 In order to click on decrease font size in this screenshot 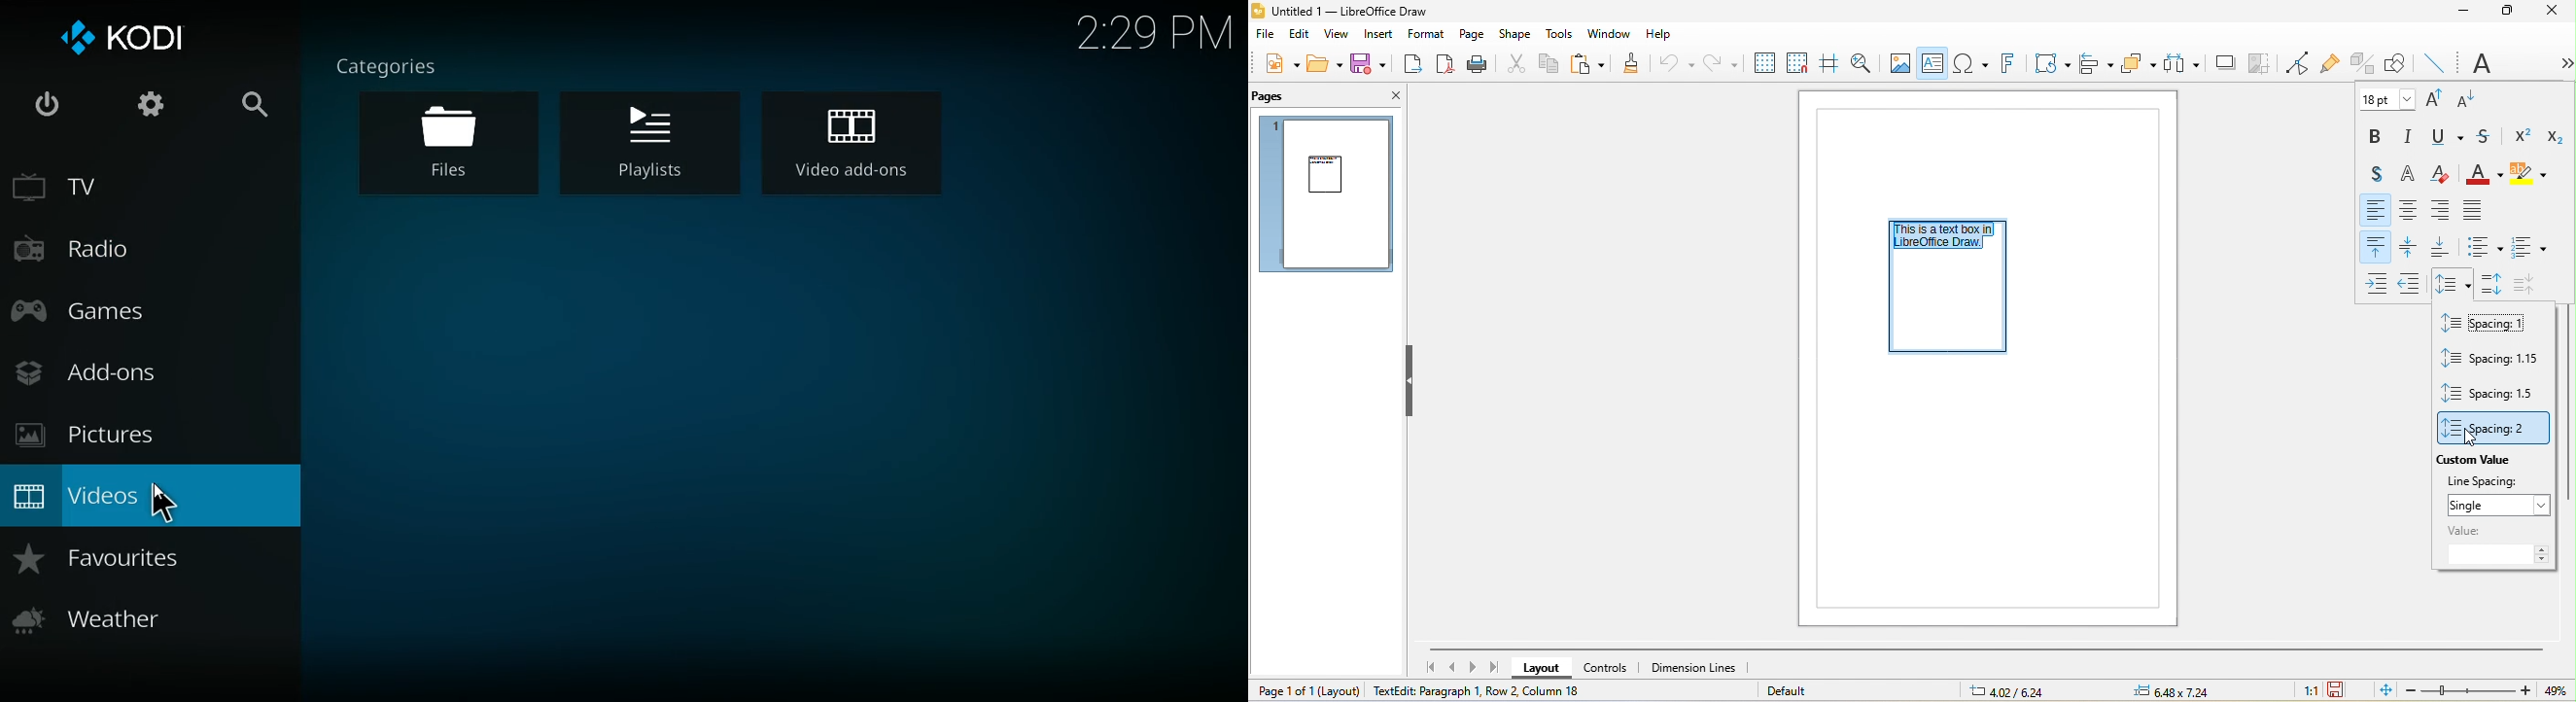, I will do `click(2469, 99)`.